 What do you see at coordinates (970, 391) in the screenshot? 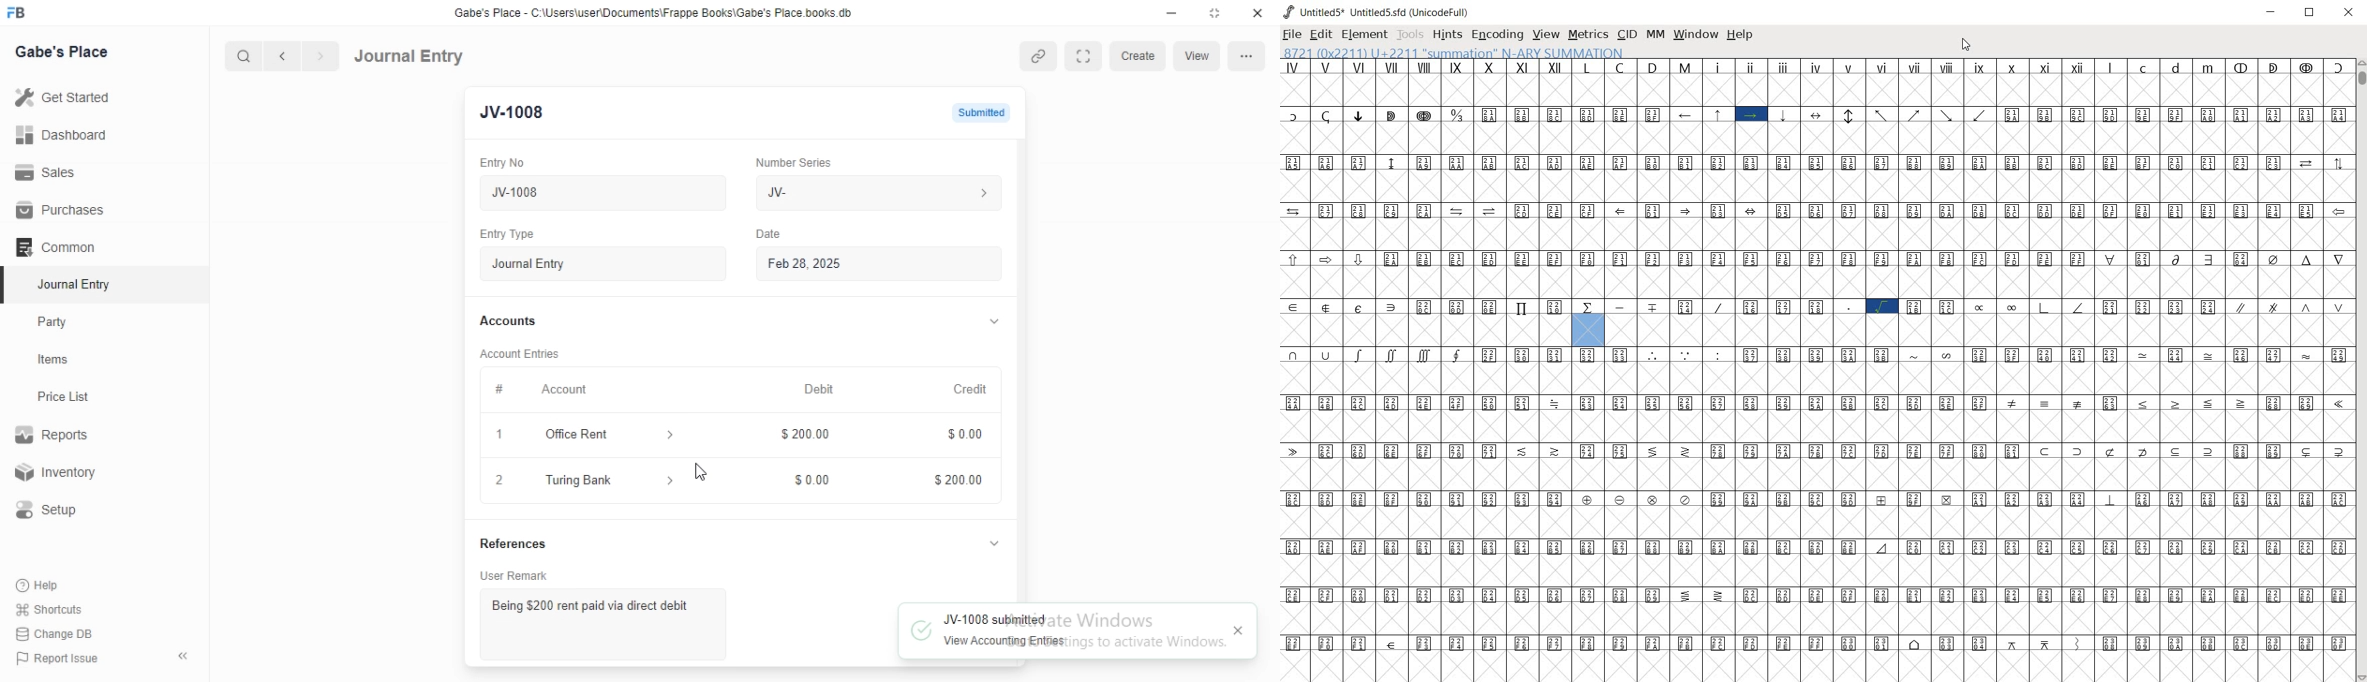
I see `Credit` at bounding box center [970, 391].